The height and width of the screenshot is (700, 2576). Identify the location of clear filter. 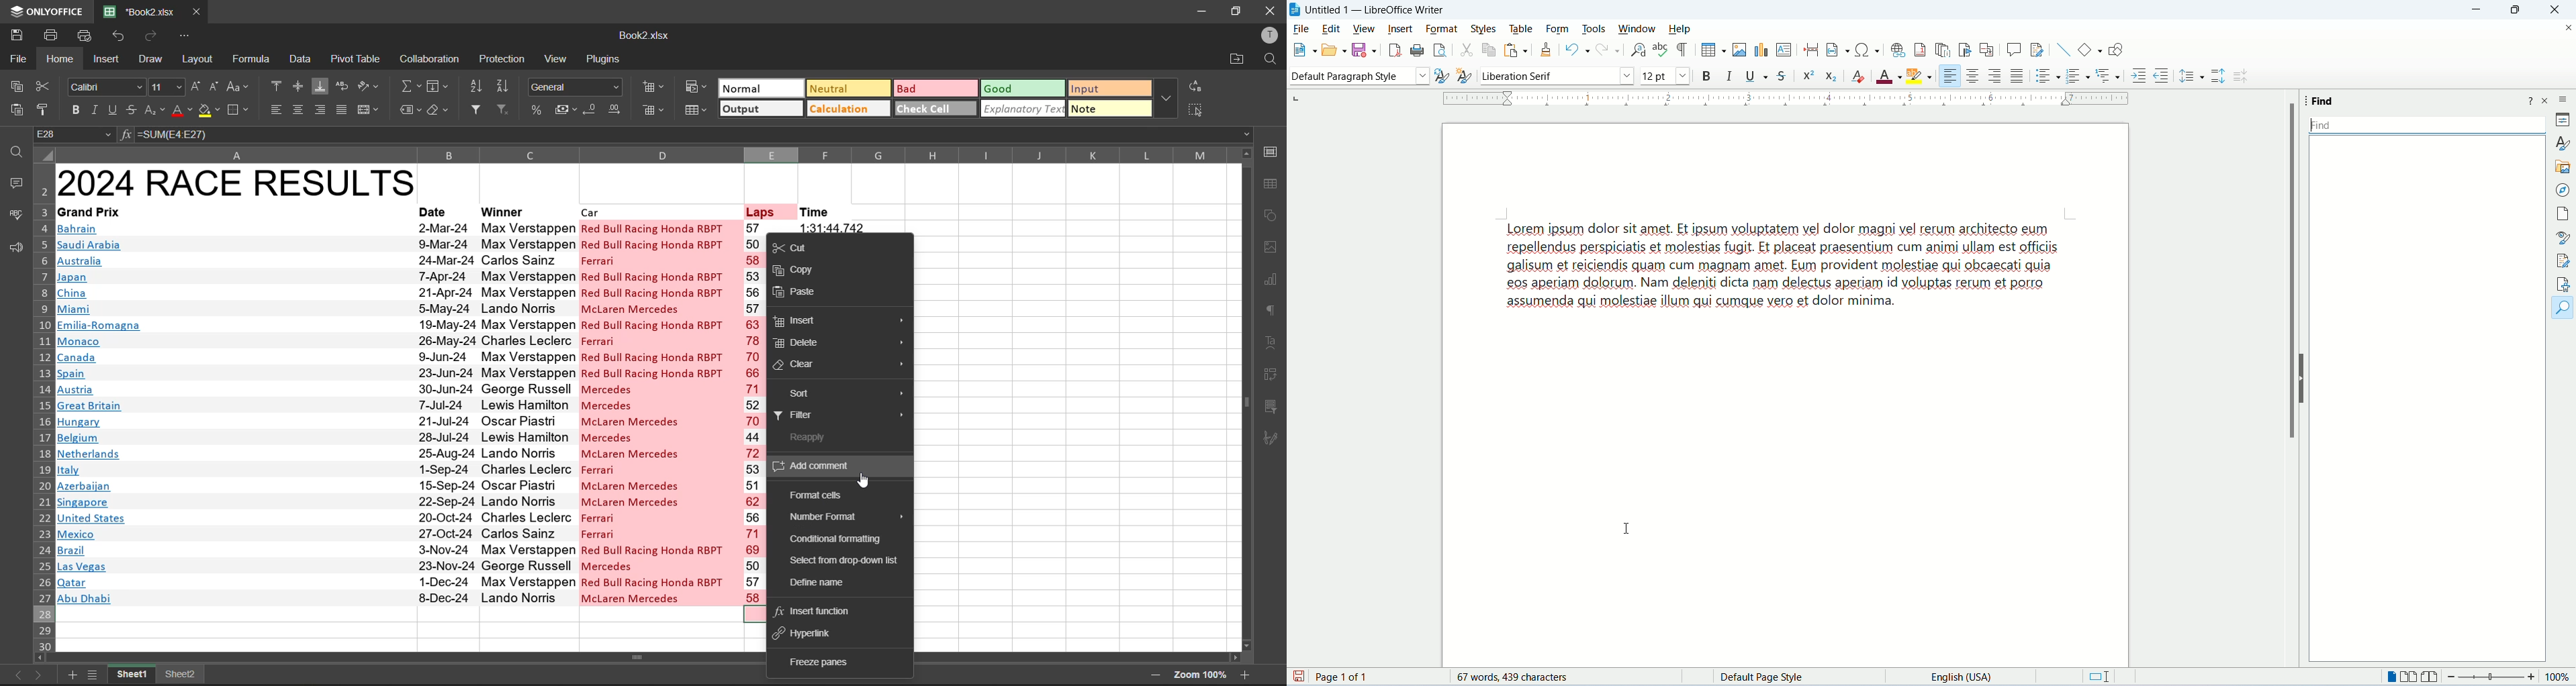
(501, 109).